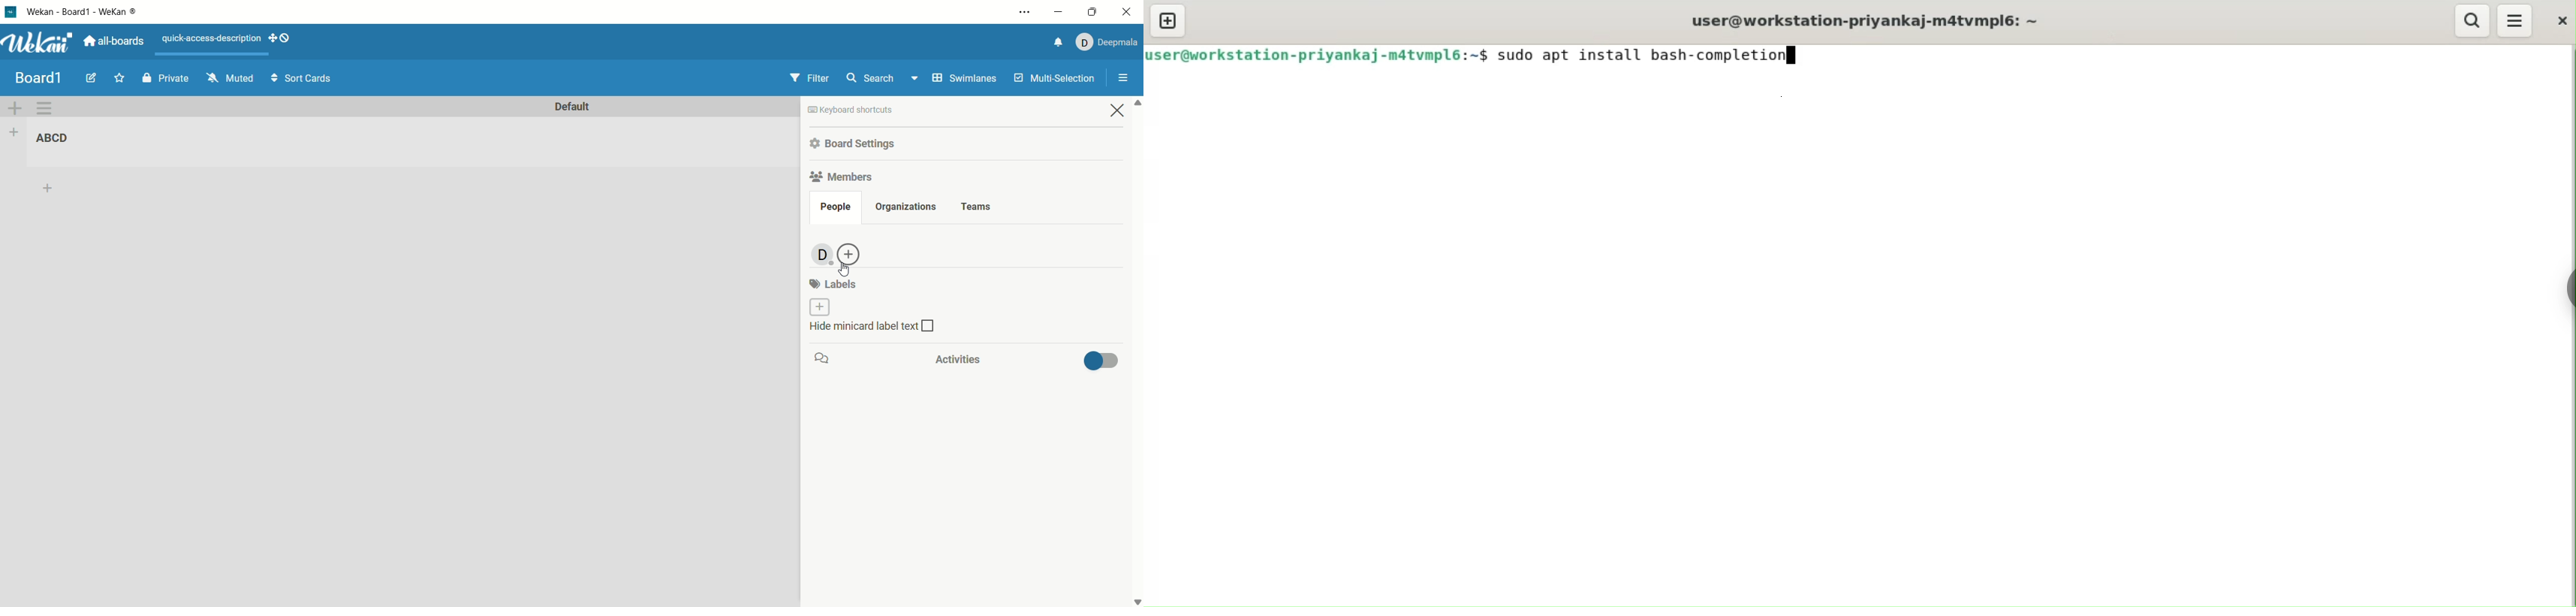  What do you see at coordinates (15, 109) in the screenshot?
I see `add swimlane` at bounding box center [15, 109].